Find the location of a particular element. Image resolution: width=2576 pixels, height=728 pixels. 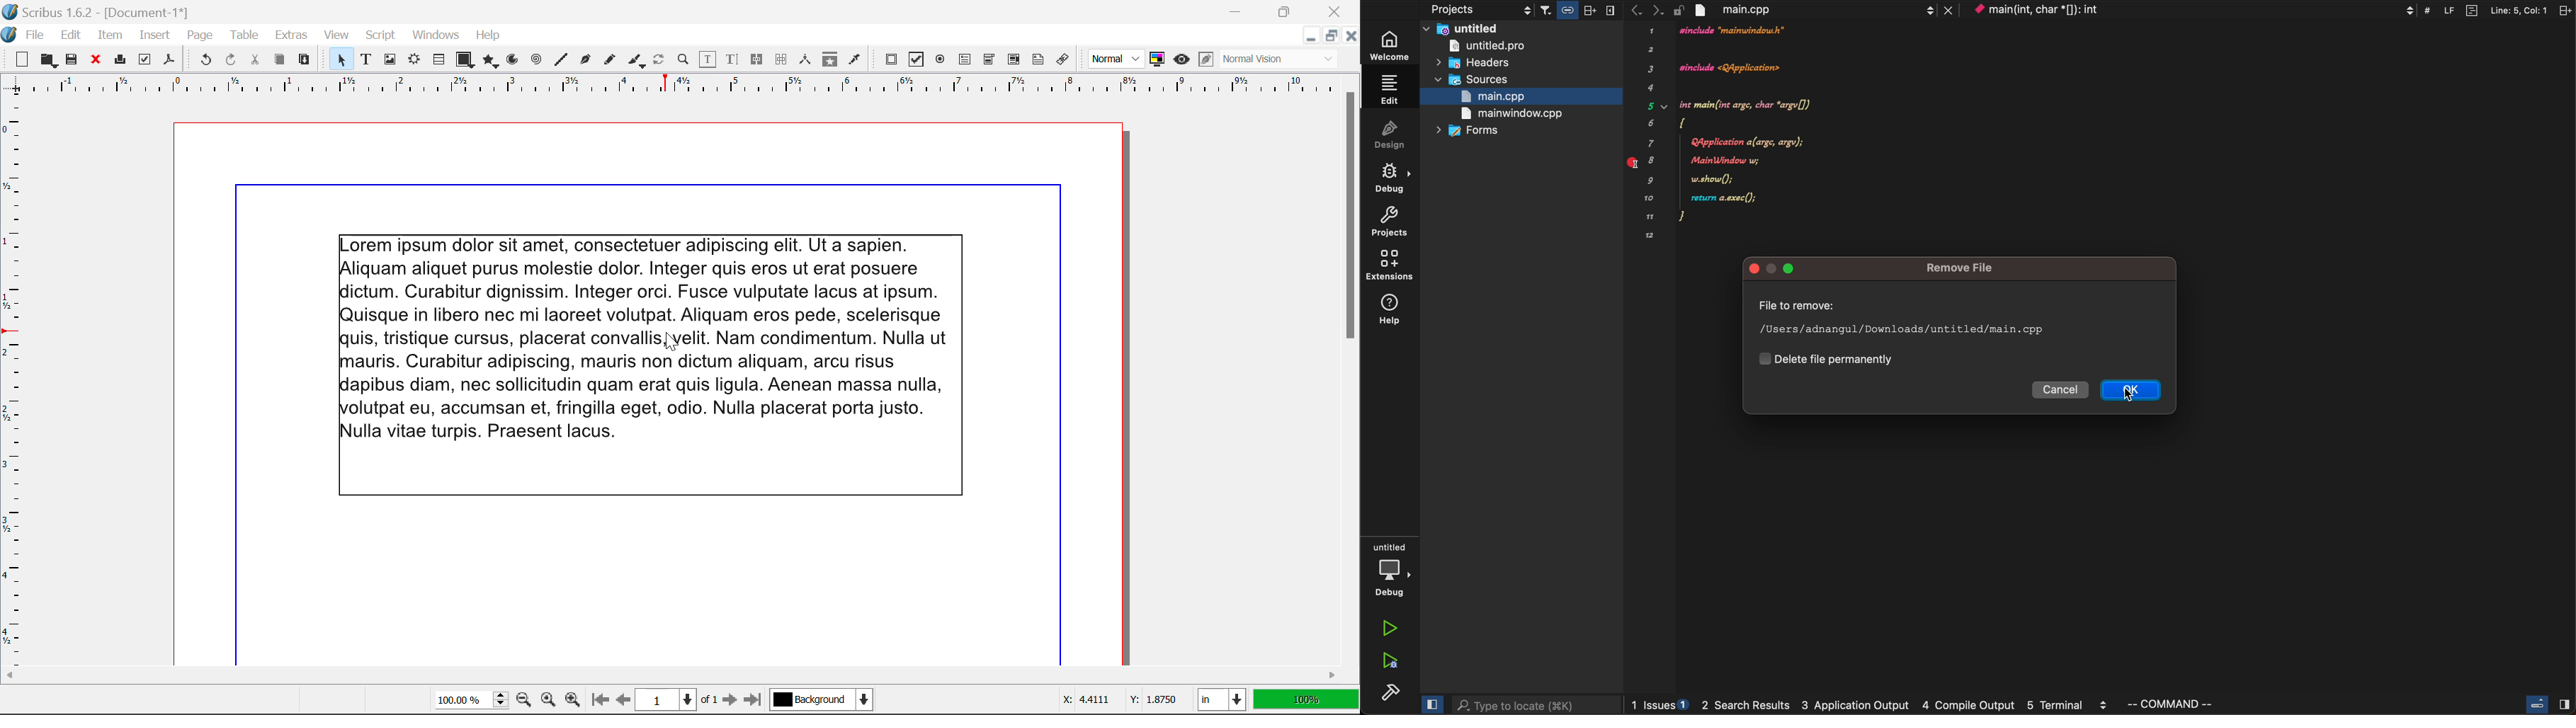

close slide bar is located at coordinates (2546, 704).